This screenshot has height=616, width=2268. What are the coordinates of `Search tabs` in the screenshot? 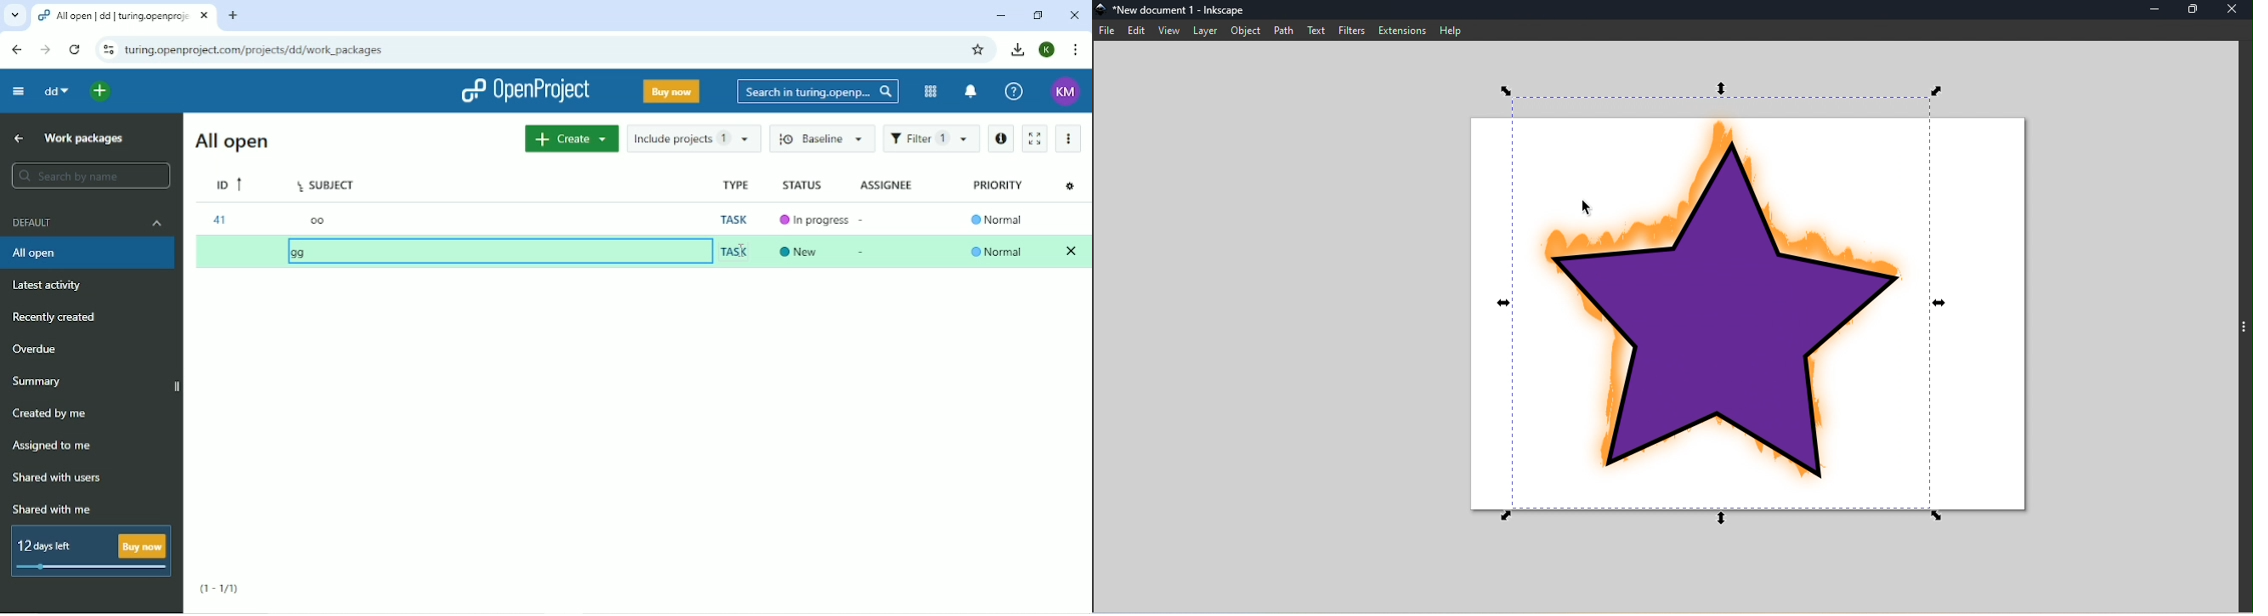 It's located at (14, 15).